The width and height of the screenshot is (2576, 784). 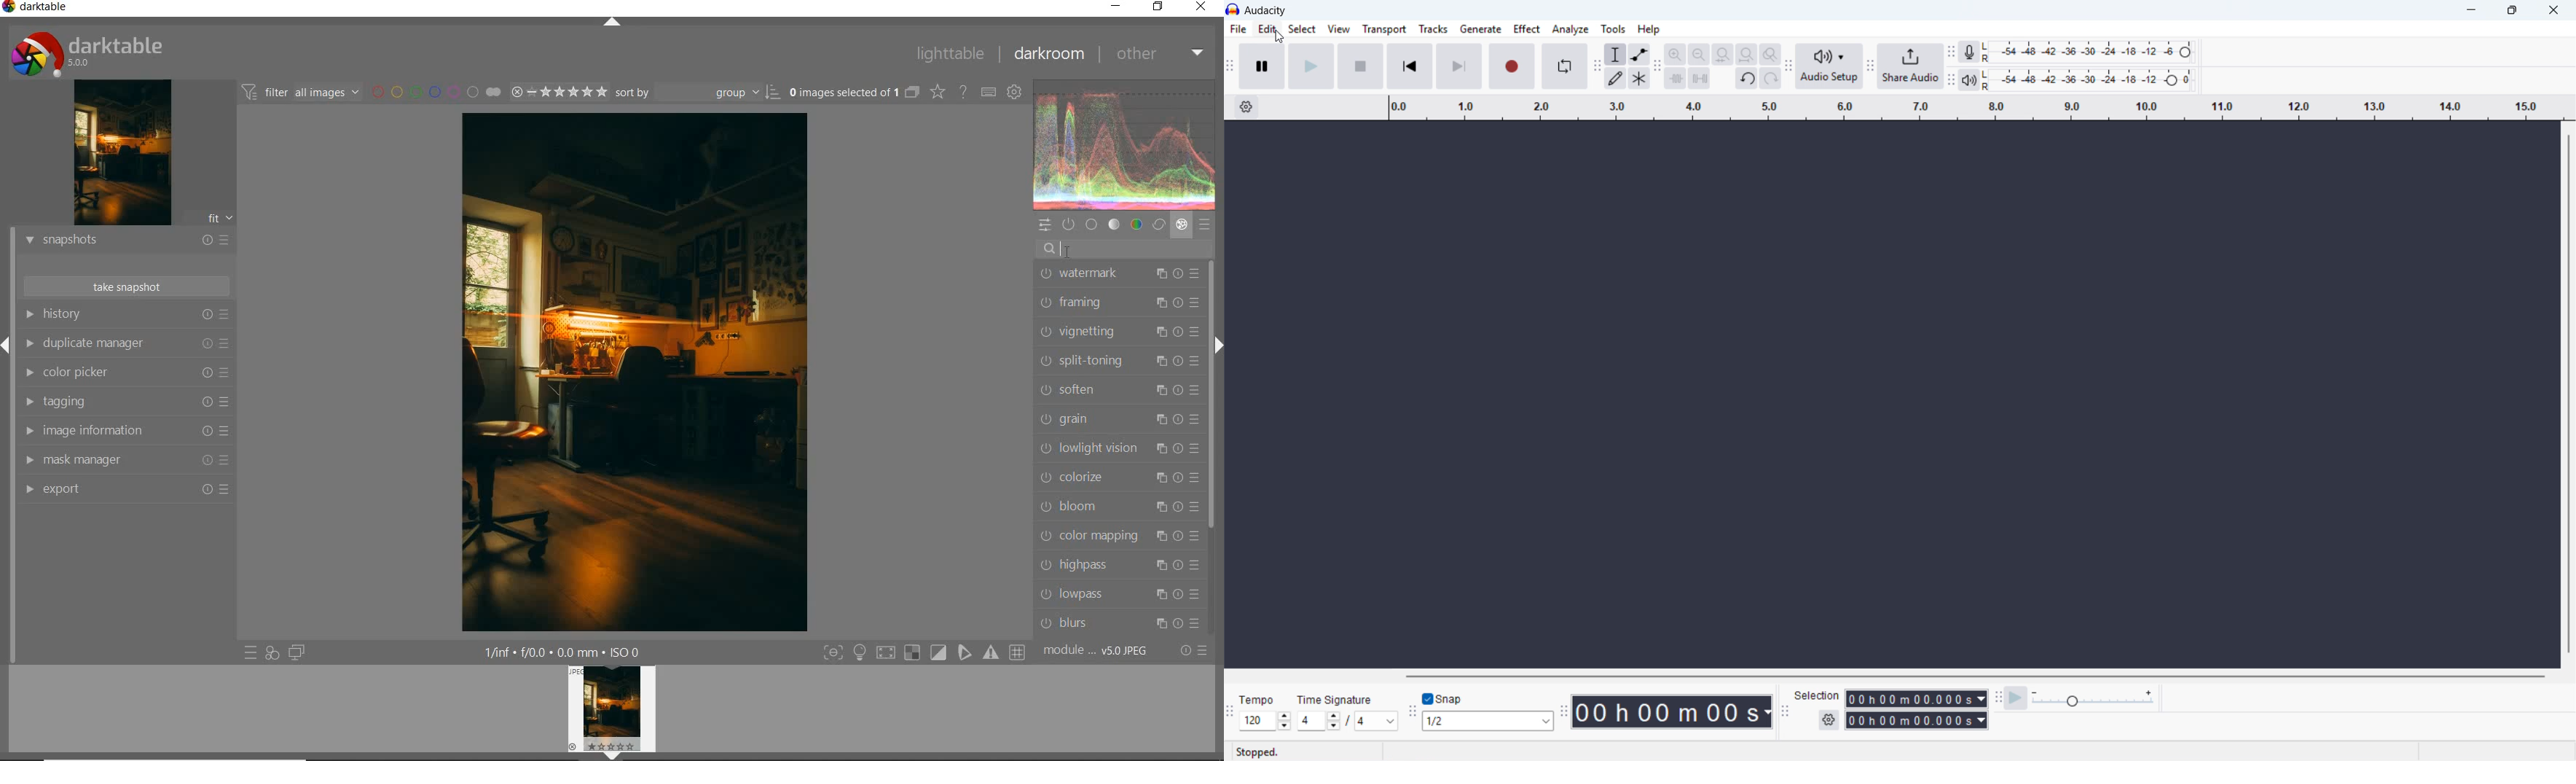 I want to click on range rating of selected images, so click(x=559, y=92).